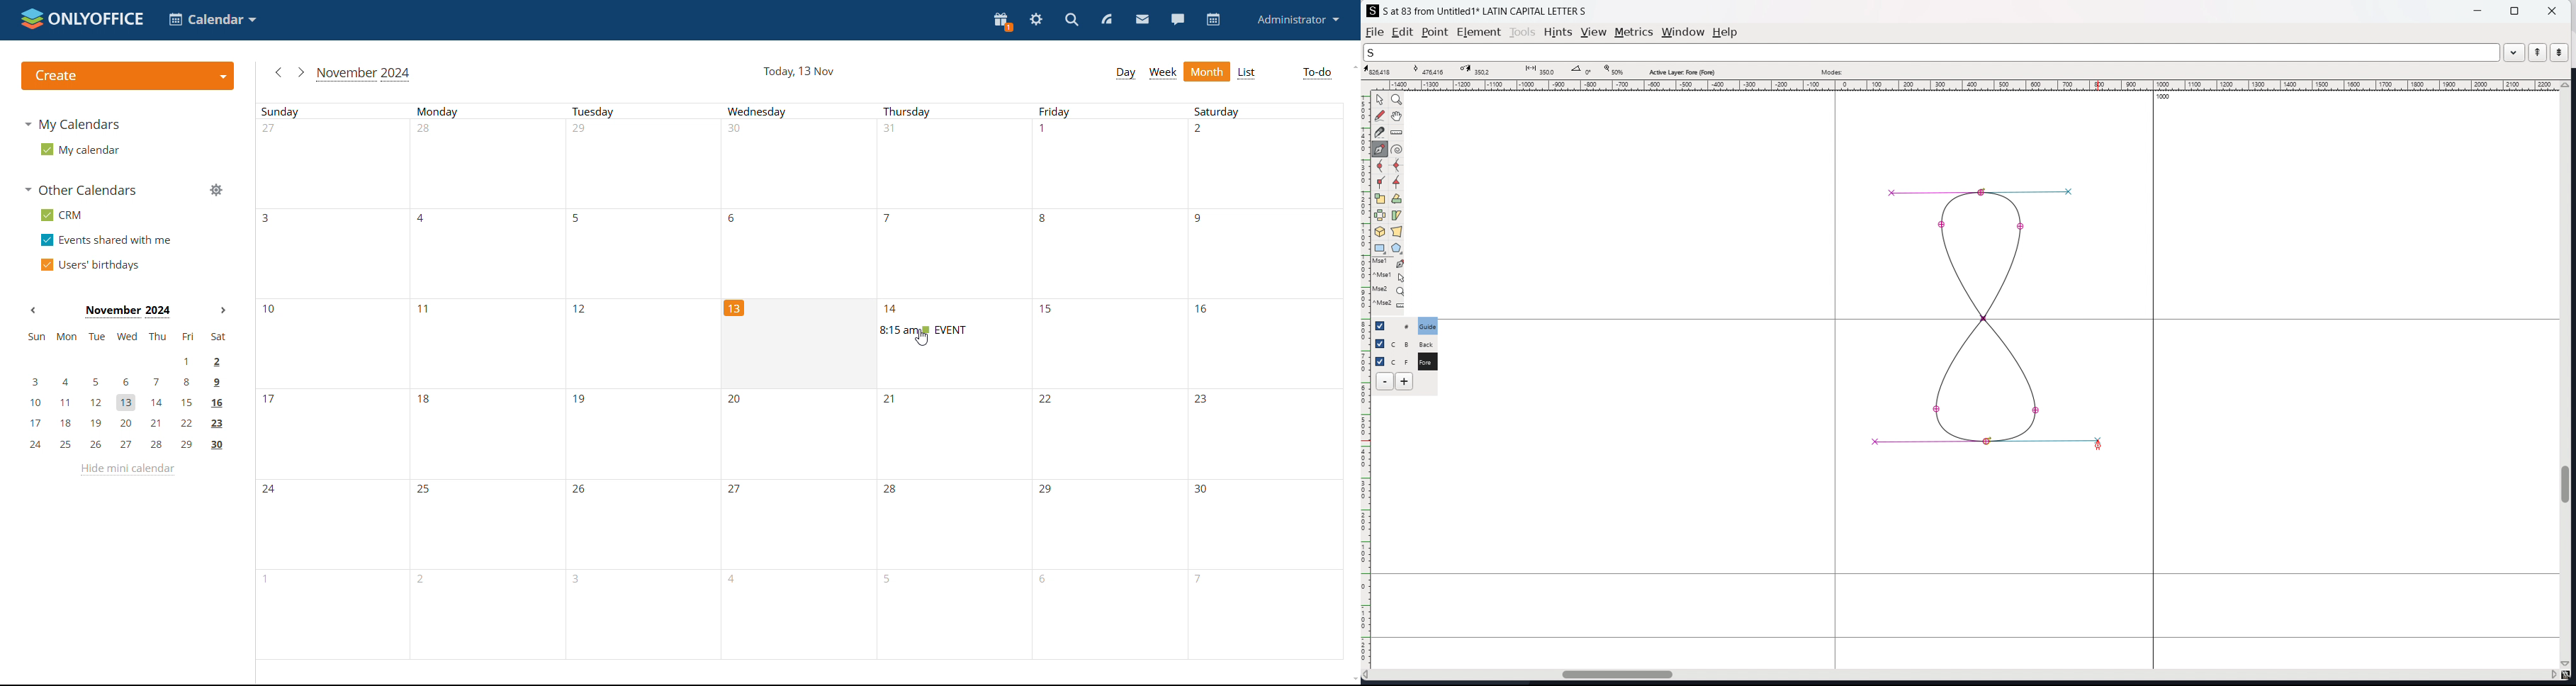  I want to click on measure distance, angle between two points, so click(1397, 133).